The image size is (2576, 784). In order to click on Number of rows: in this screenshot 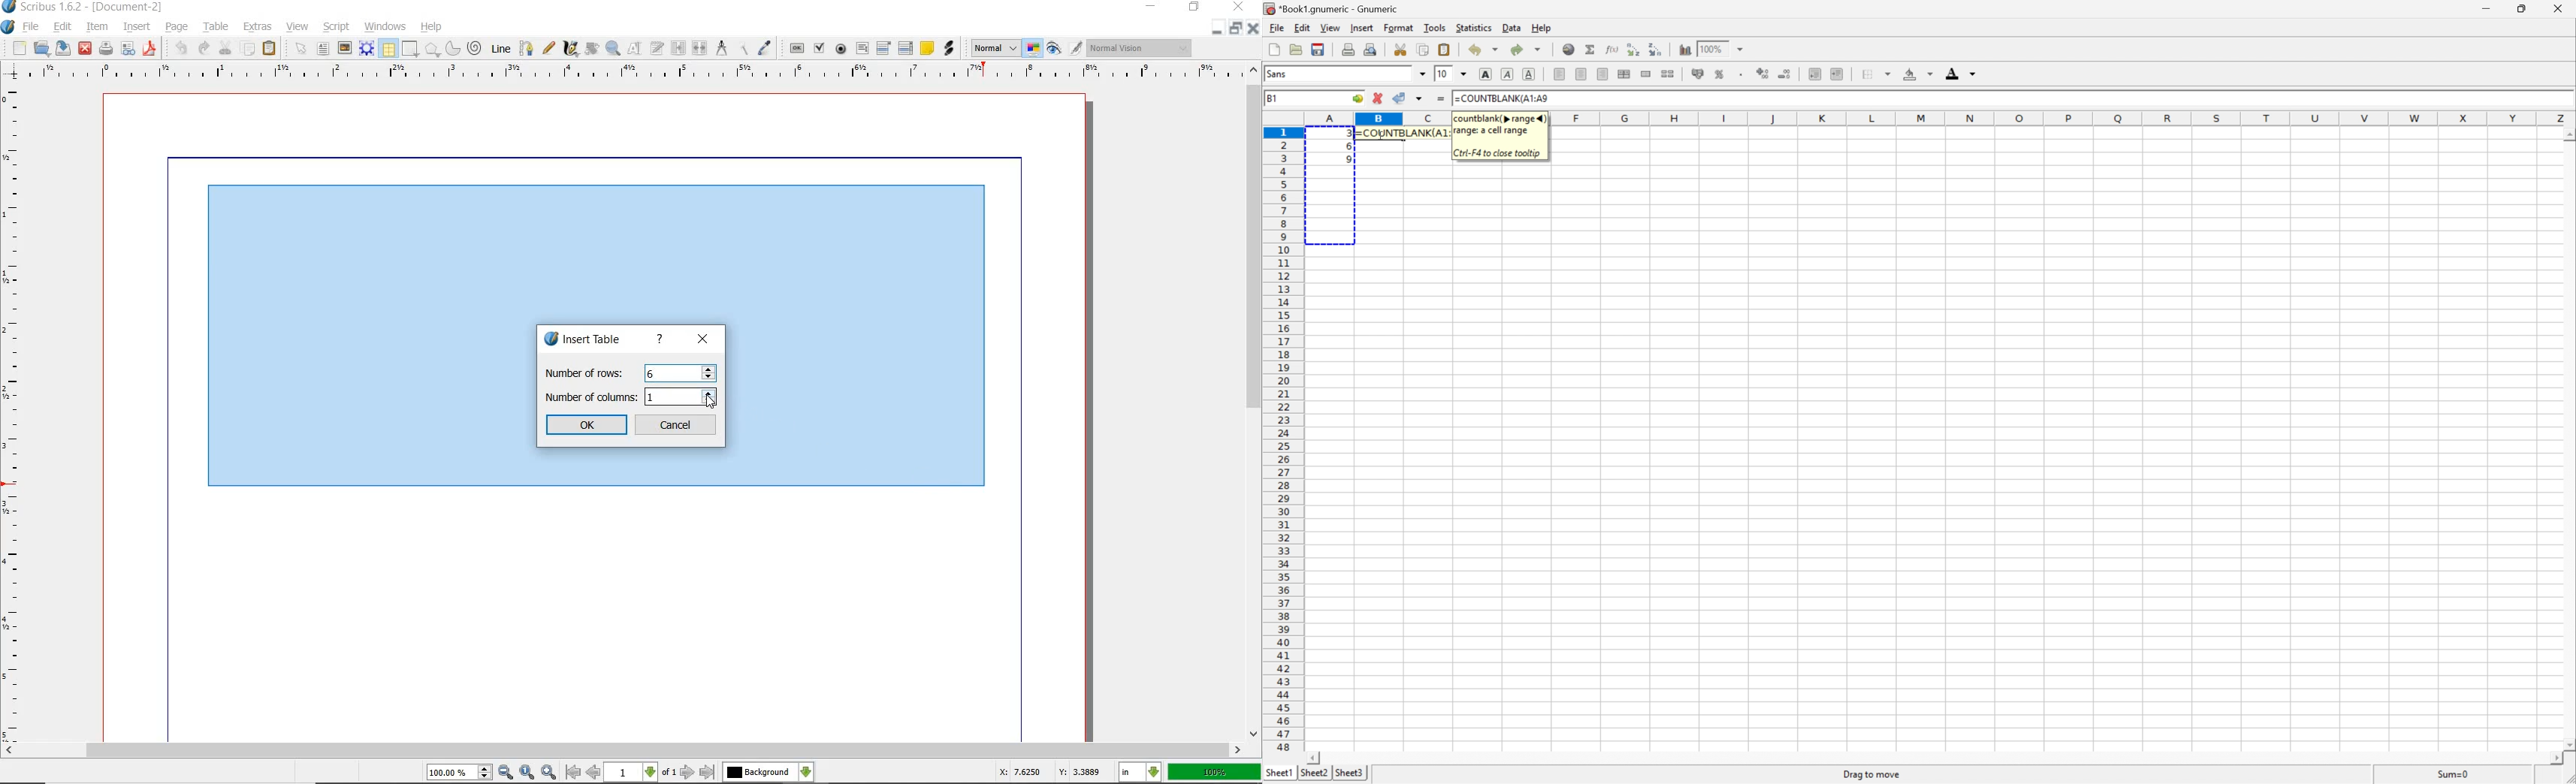, I will do `click(590, 372)`.